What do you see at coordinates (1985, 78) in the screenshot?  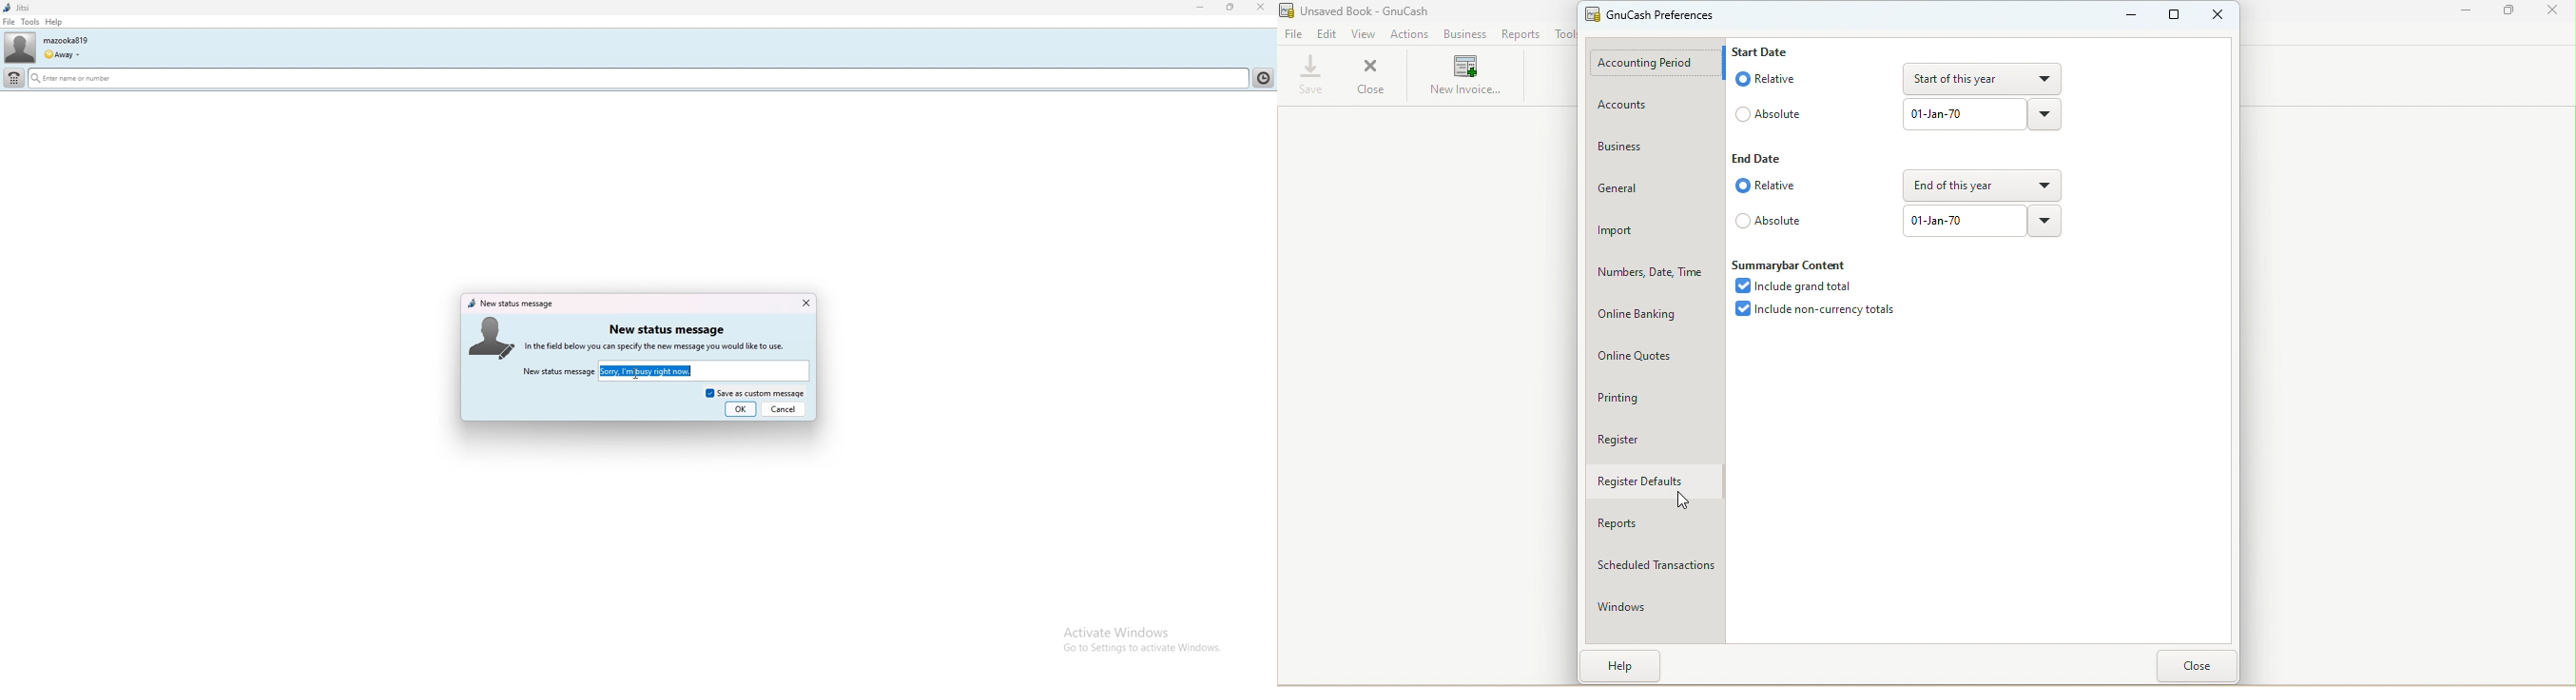 I see `Drop down` at bounding box center [1985, 78].